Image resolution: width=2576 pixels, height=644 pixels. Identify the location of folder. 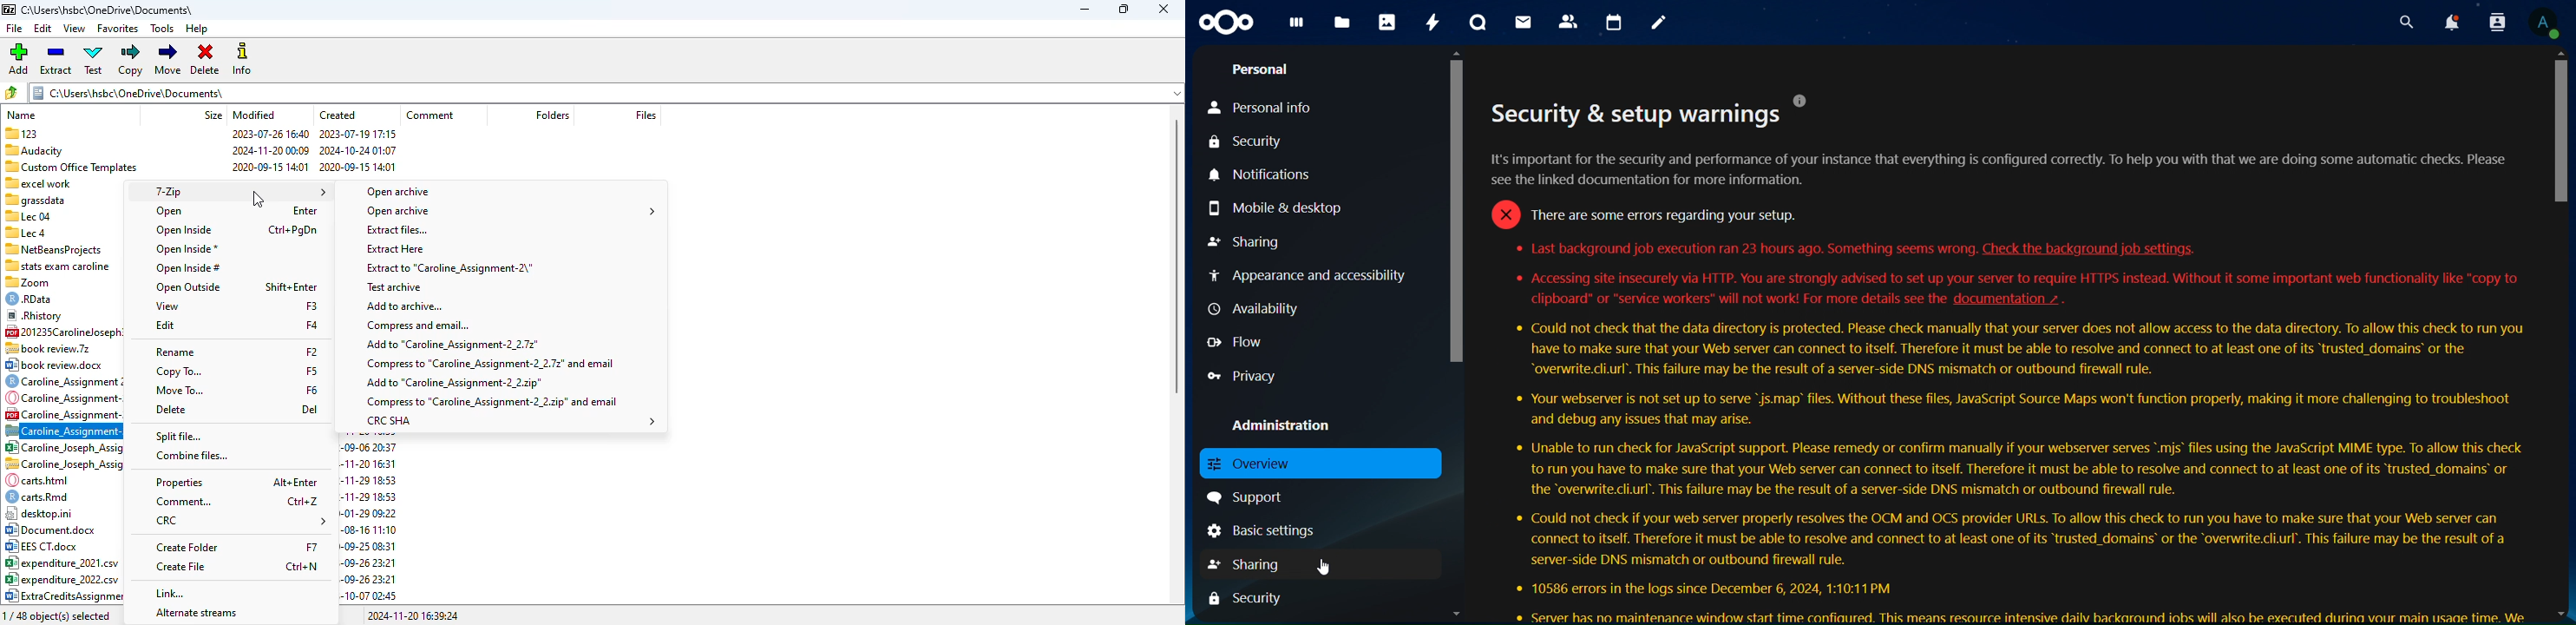
(606, 92).